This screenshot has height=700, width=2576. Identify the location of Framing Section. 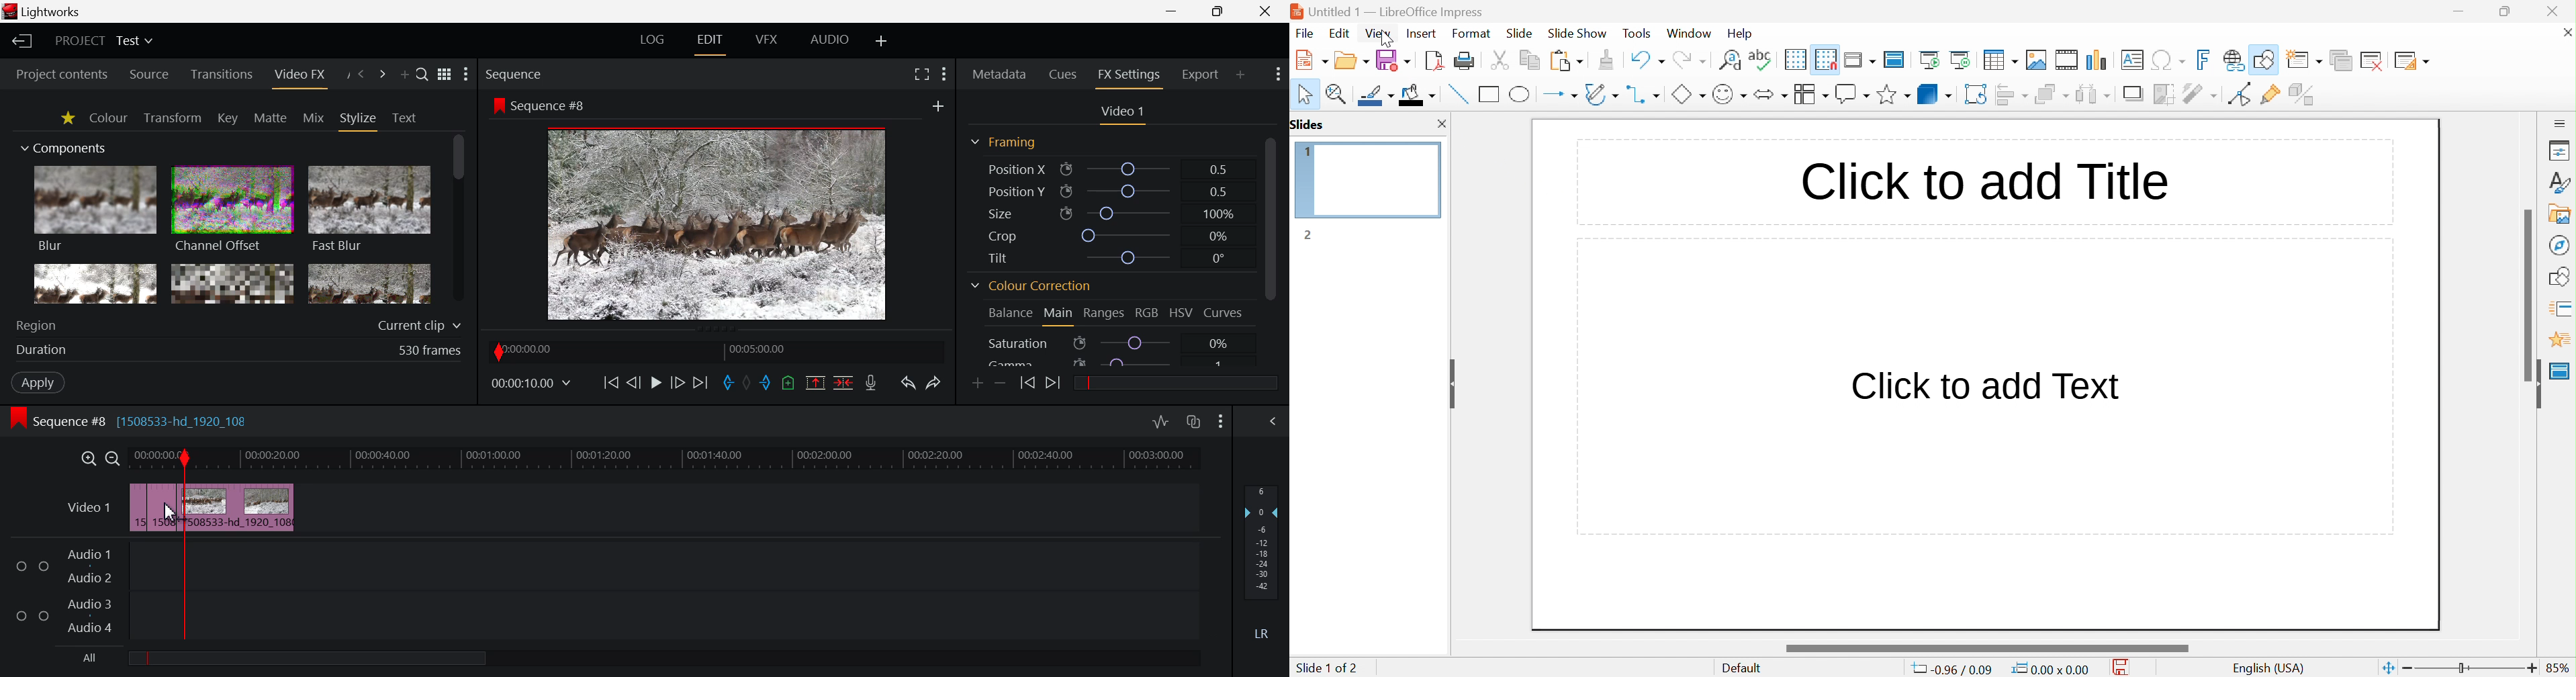
(1003, 144).